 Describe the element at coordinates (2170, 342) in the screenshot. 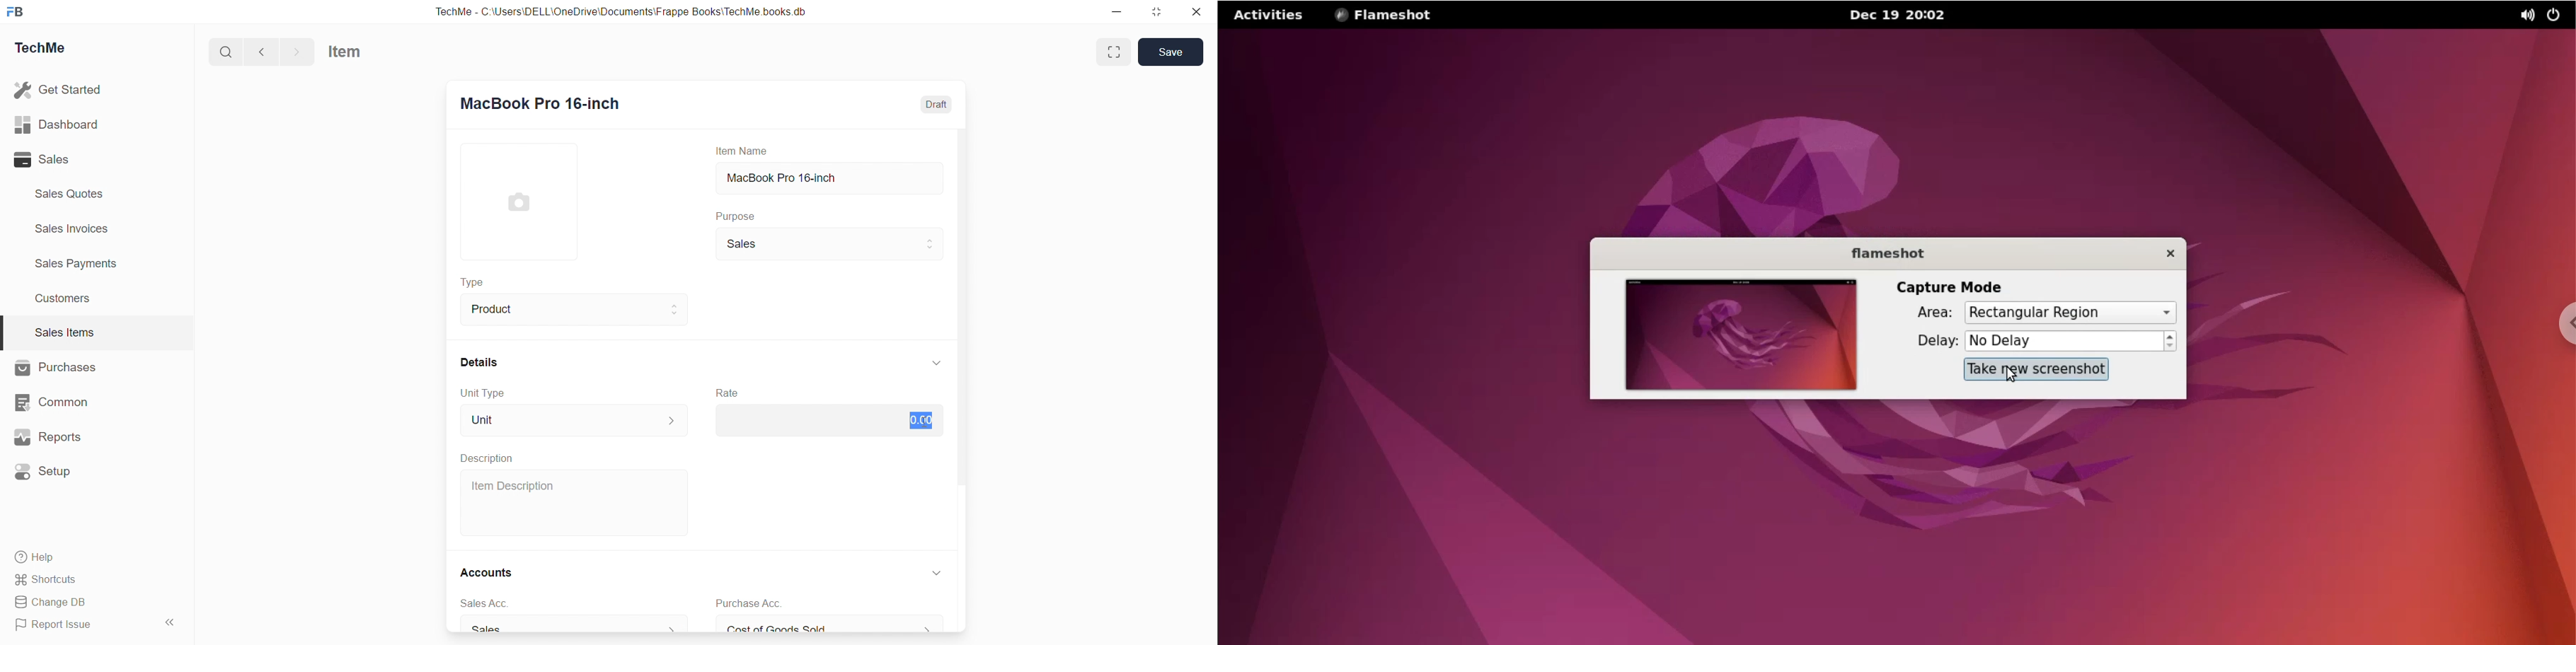

I see `increment and decrement delay` at that location.